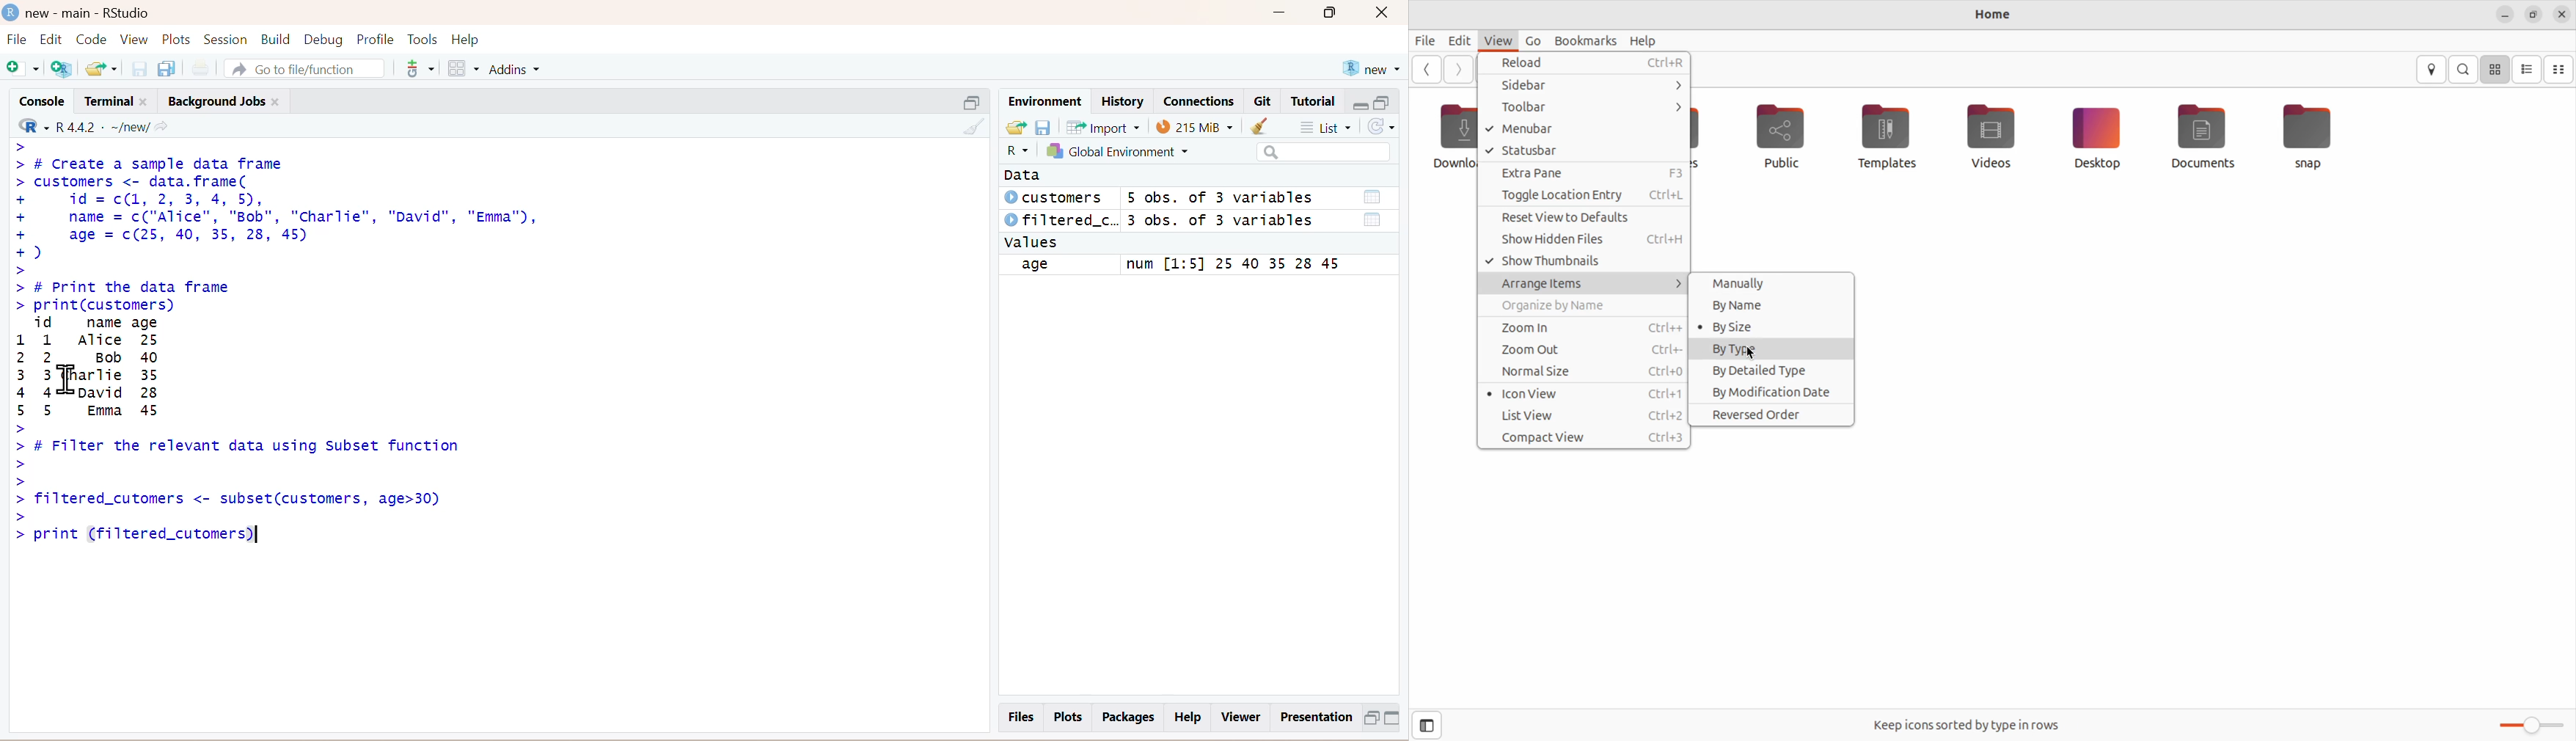 The height and width of the screenshot is (756, 2576). What do you see at coordinates (373, 39) in the screenshot?
I see `Profile` at bounding box center [373, 39].